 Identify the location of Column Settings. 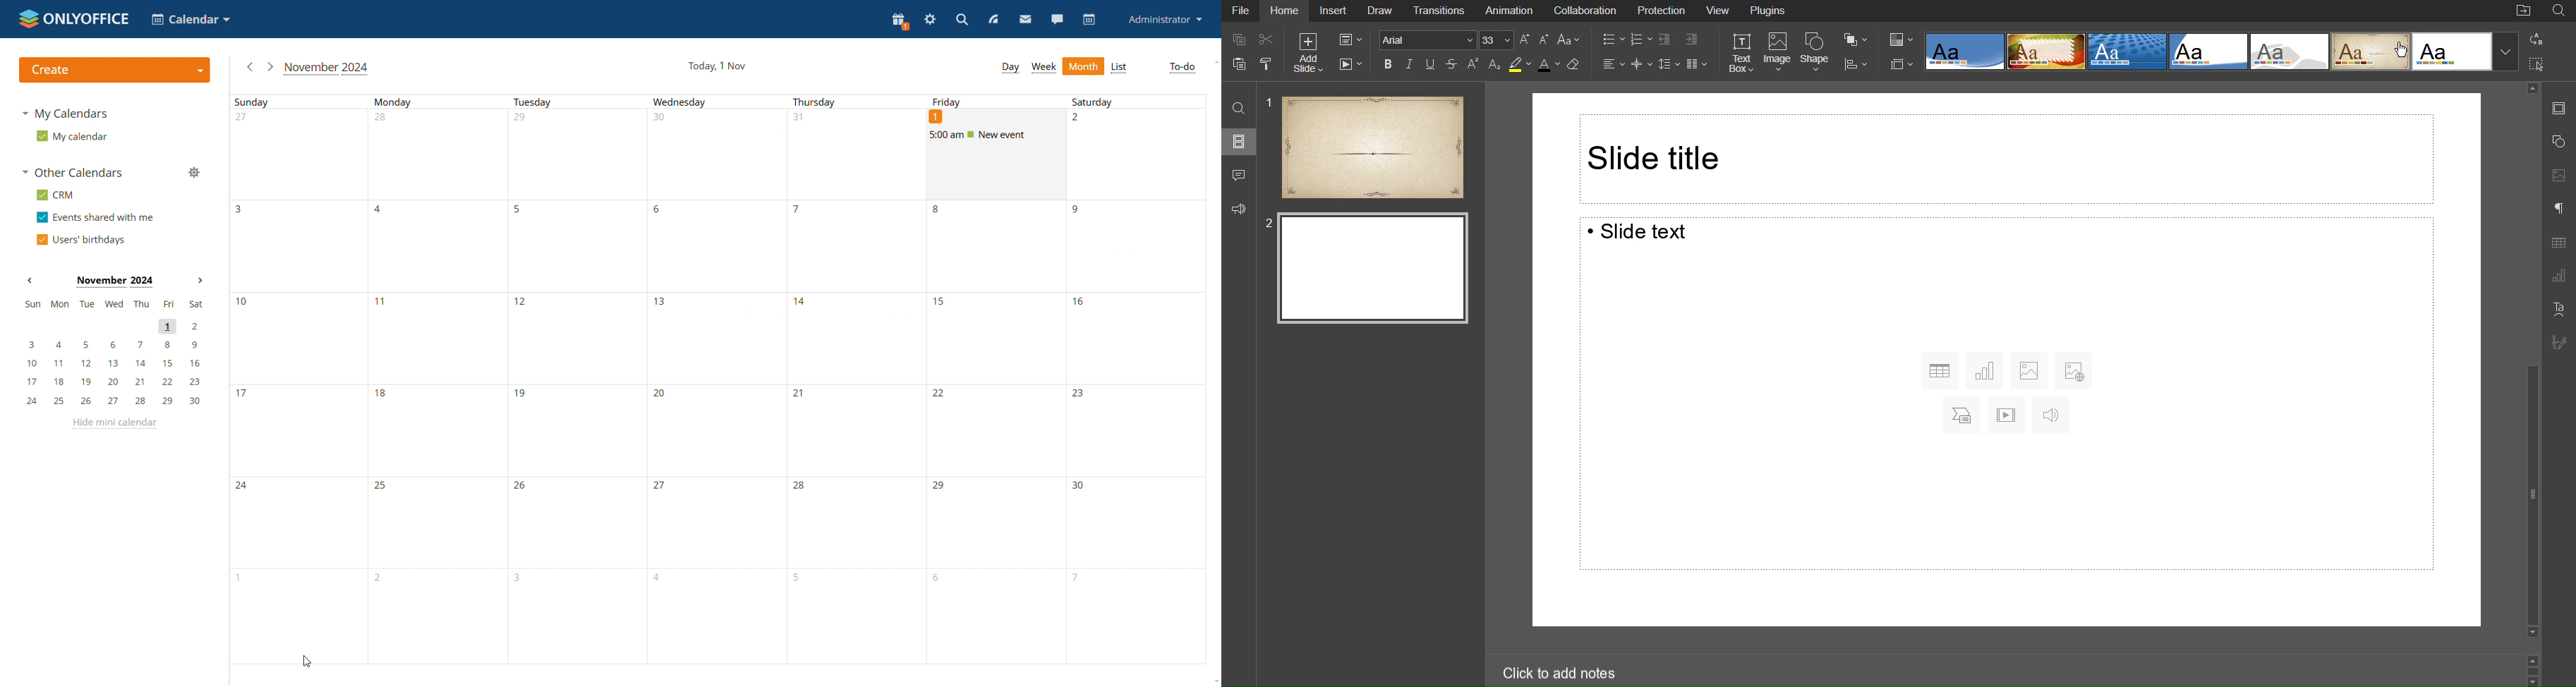
(1697, 64).